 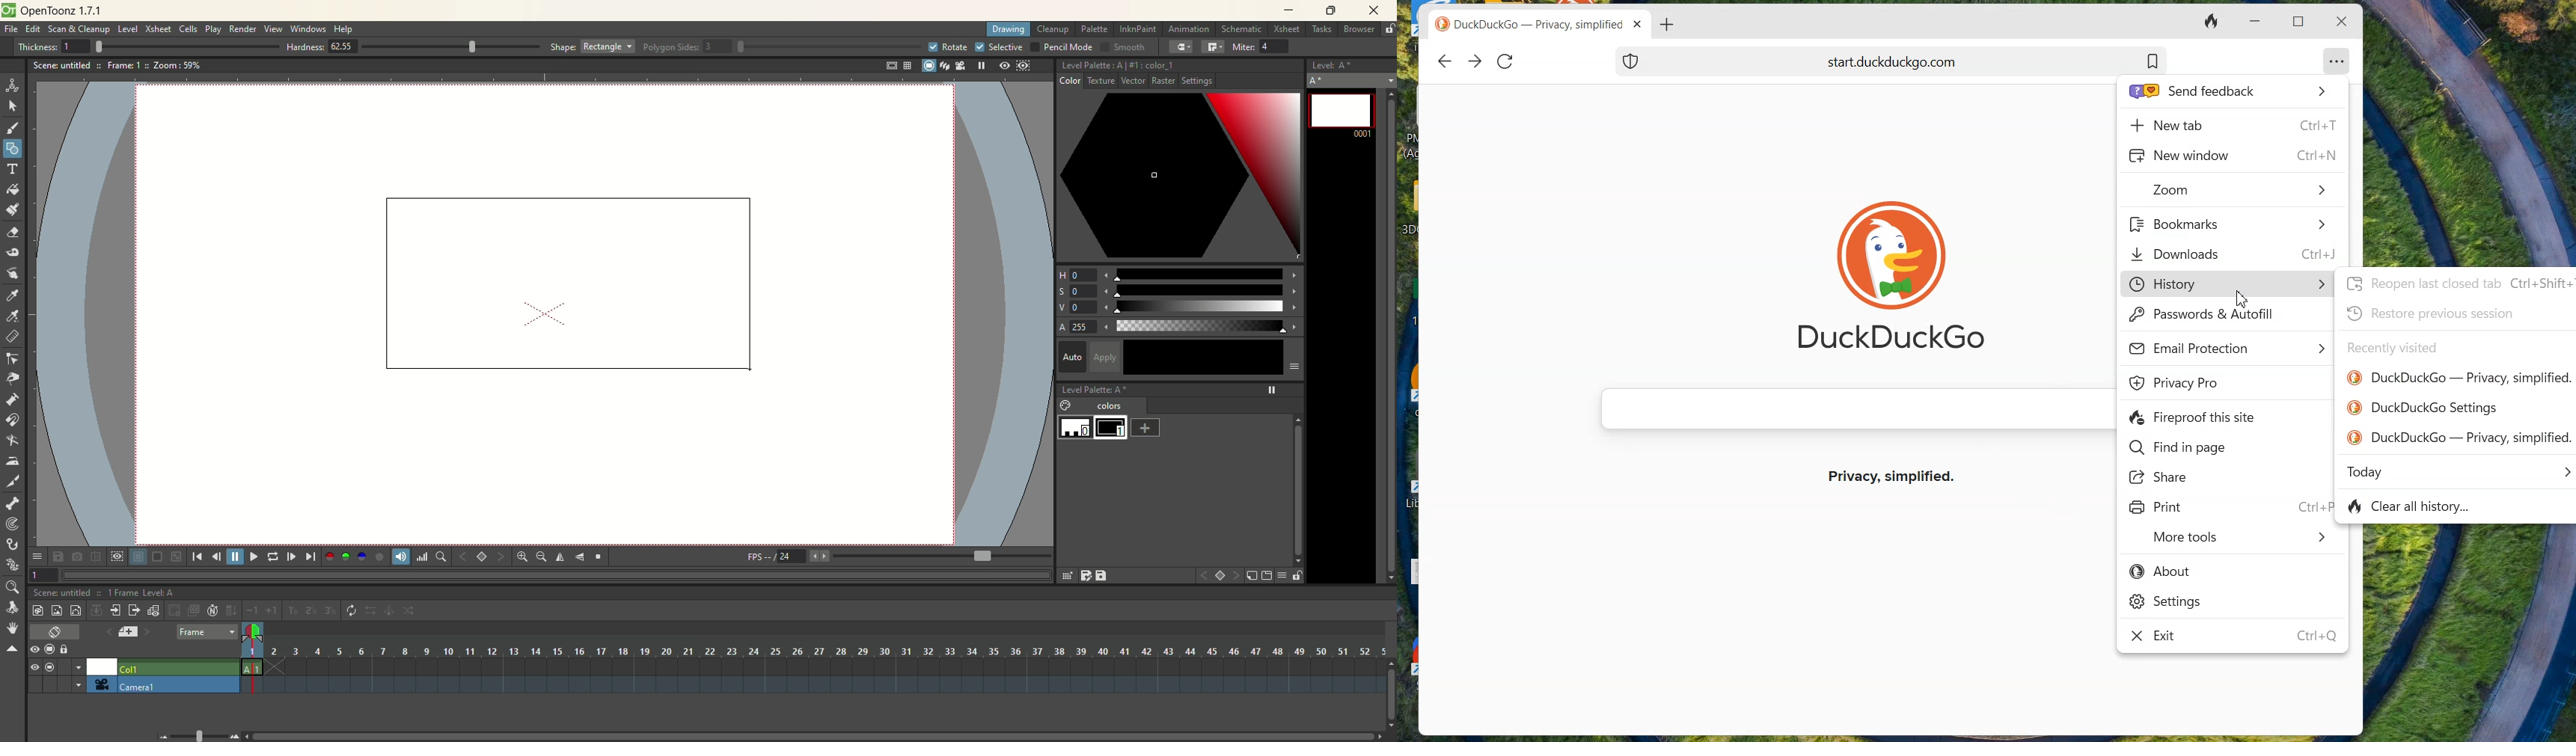 What do you see at coordinates (13, 419) in the screenshot?
I see `magnet ` at bounding box center [13, 419].